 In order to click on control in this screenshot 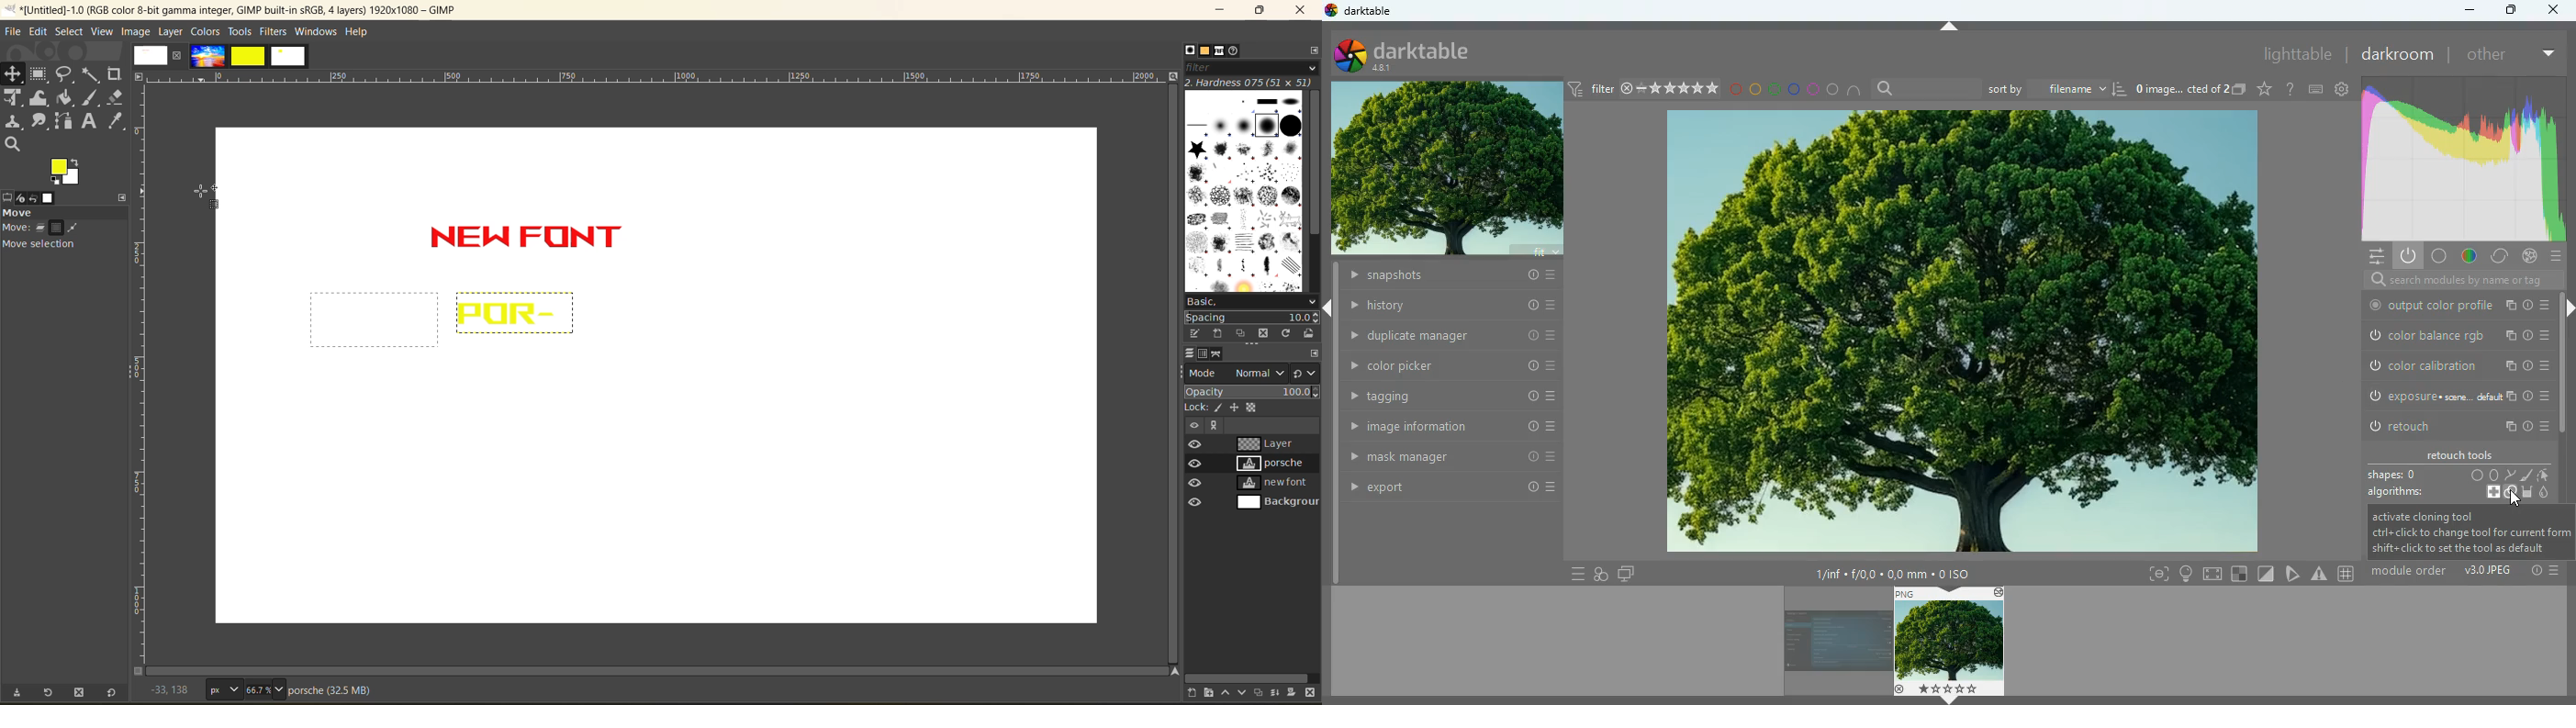, I will do `click(2501, 256)`.